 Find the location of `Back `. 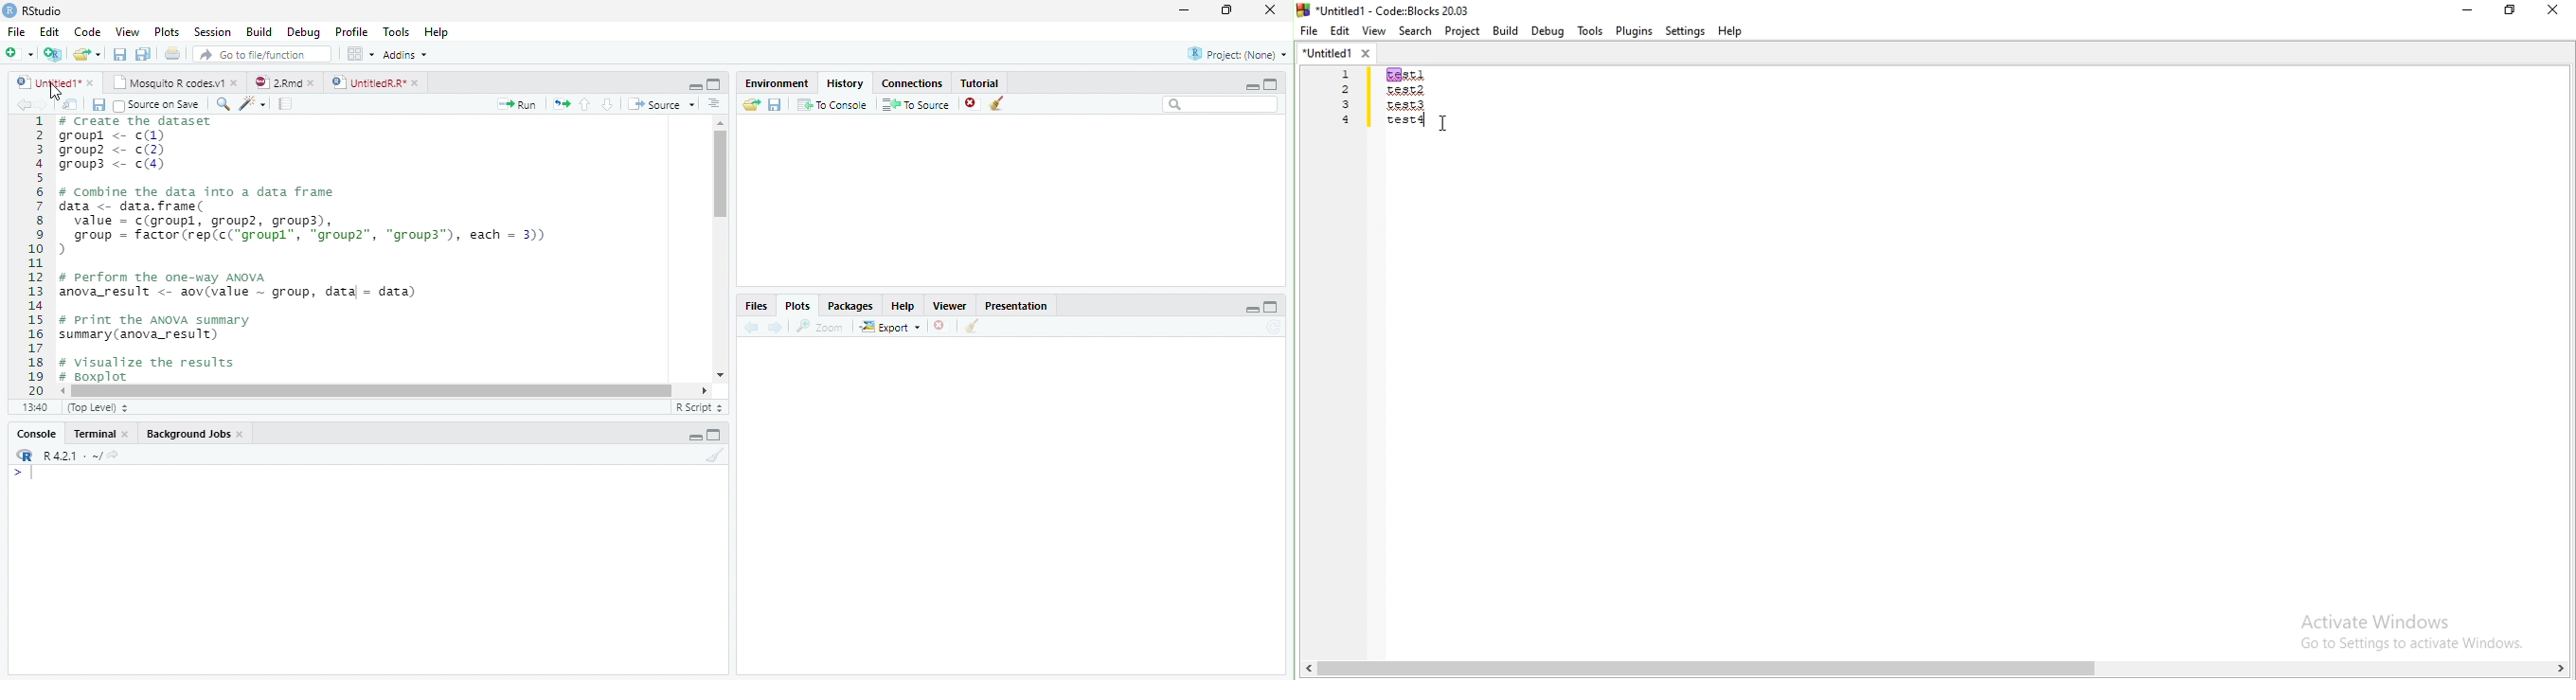

Back  is located at coordinates (25, 105).